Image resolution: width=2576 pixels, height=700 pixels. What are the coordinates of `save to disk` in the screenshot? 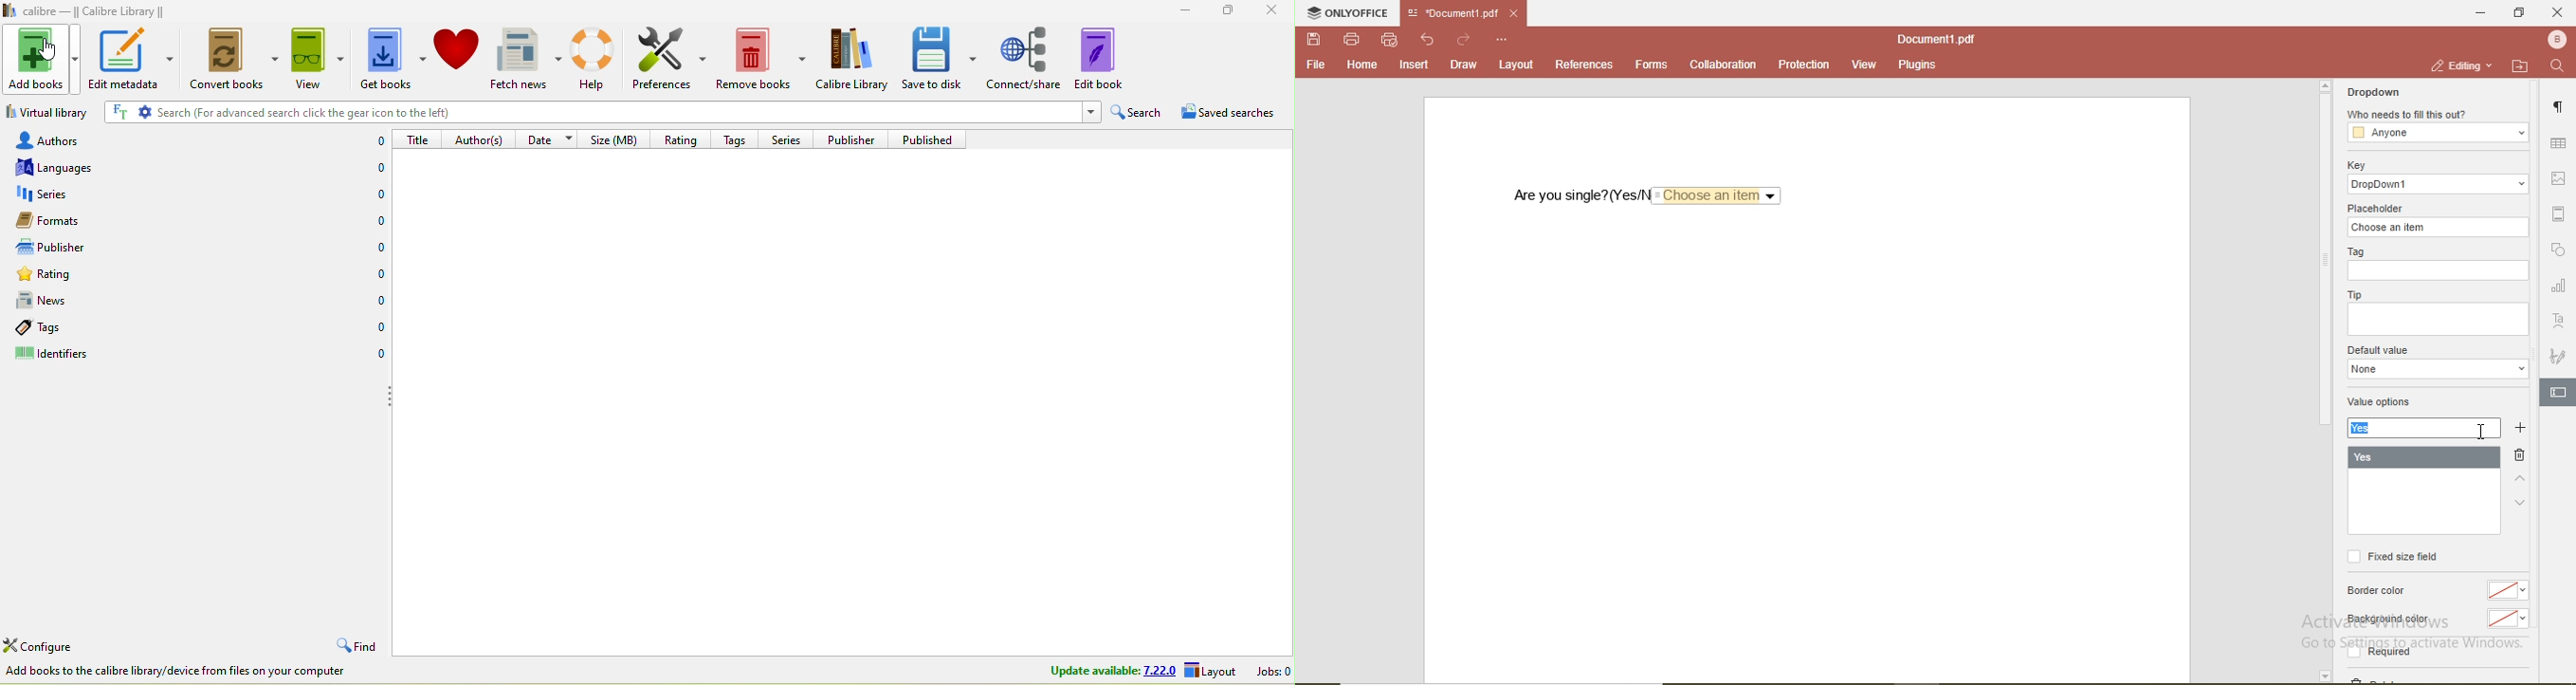 It's located at (941, 60).